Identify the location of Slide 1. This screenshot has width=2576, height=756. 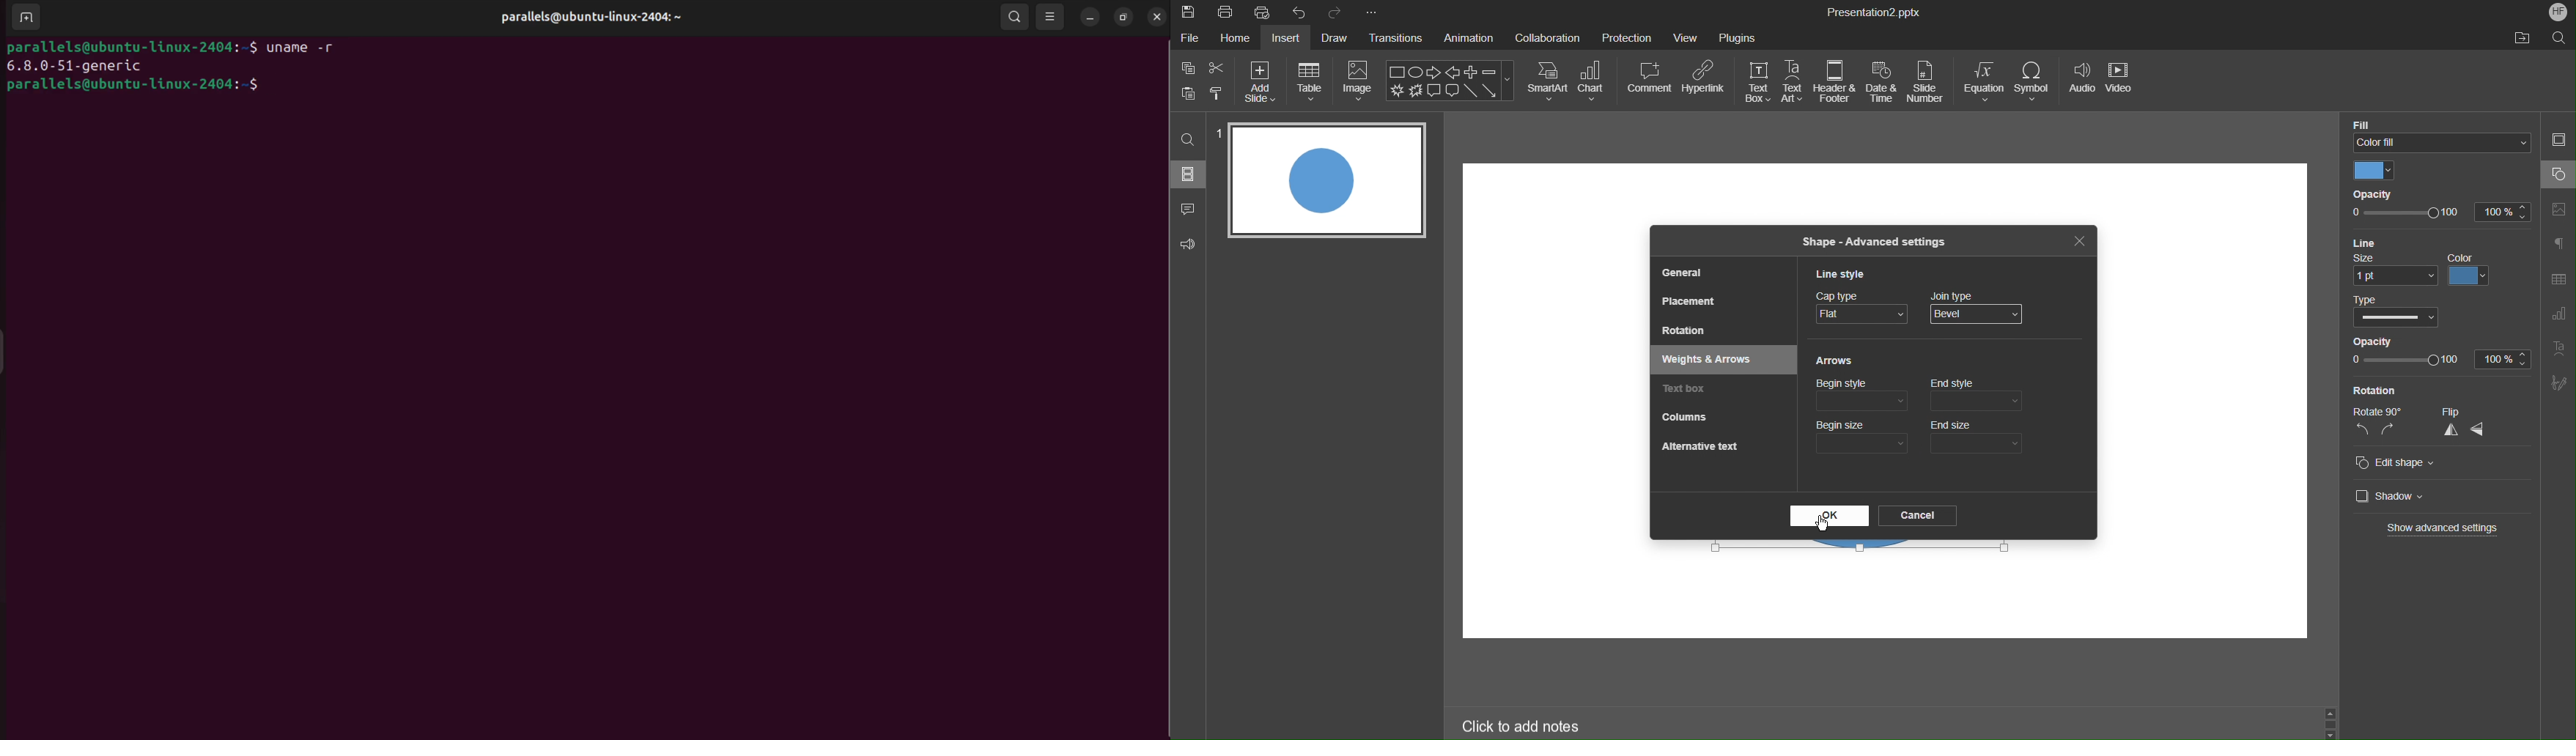
(1325, 180).